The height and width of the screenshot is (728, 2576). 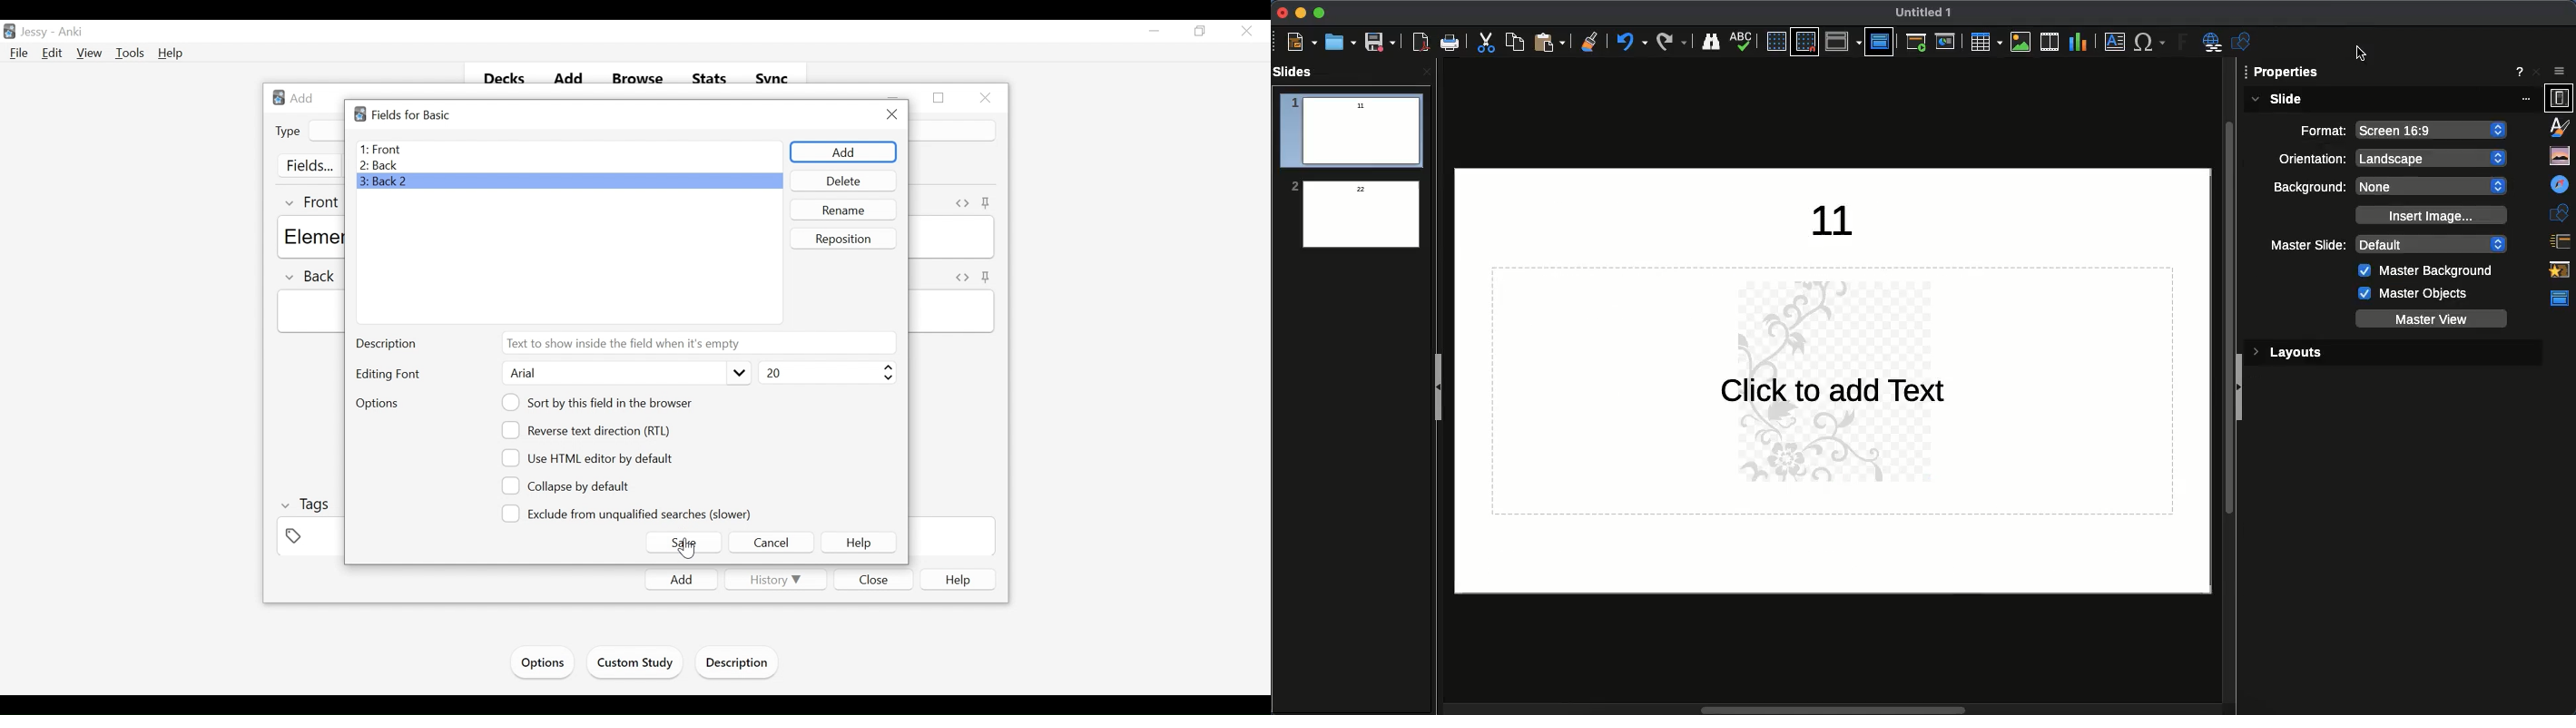 I want to click on Orientation, so click(x=2310, y=159).